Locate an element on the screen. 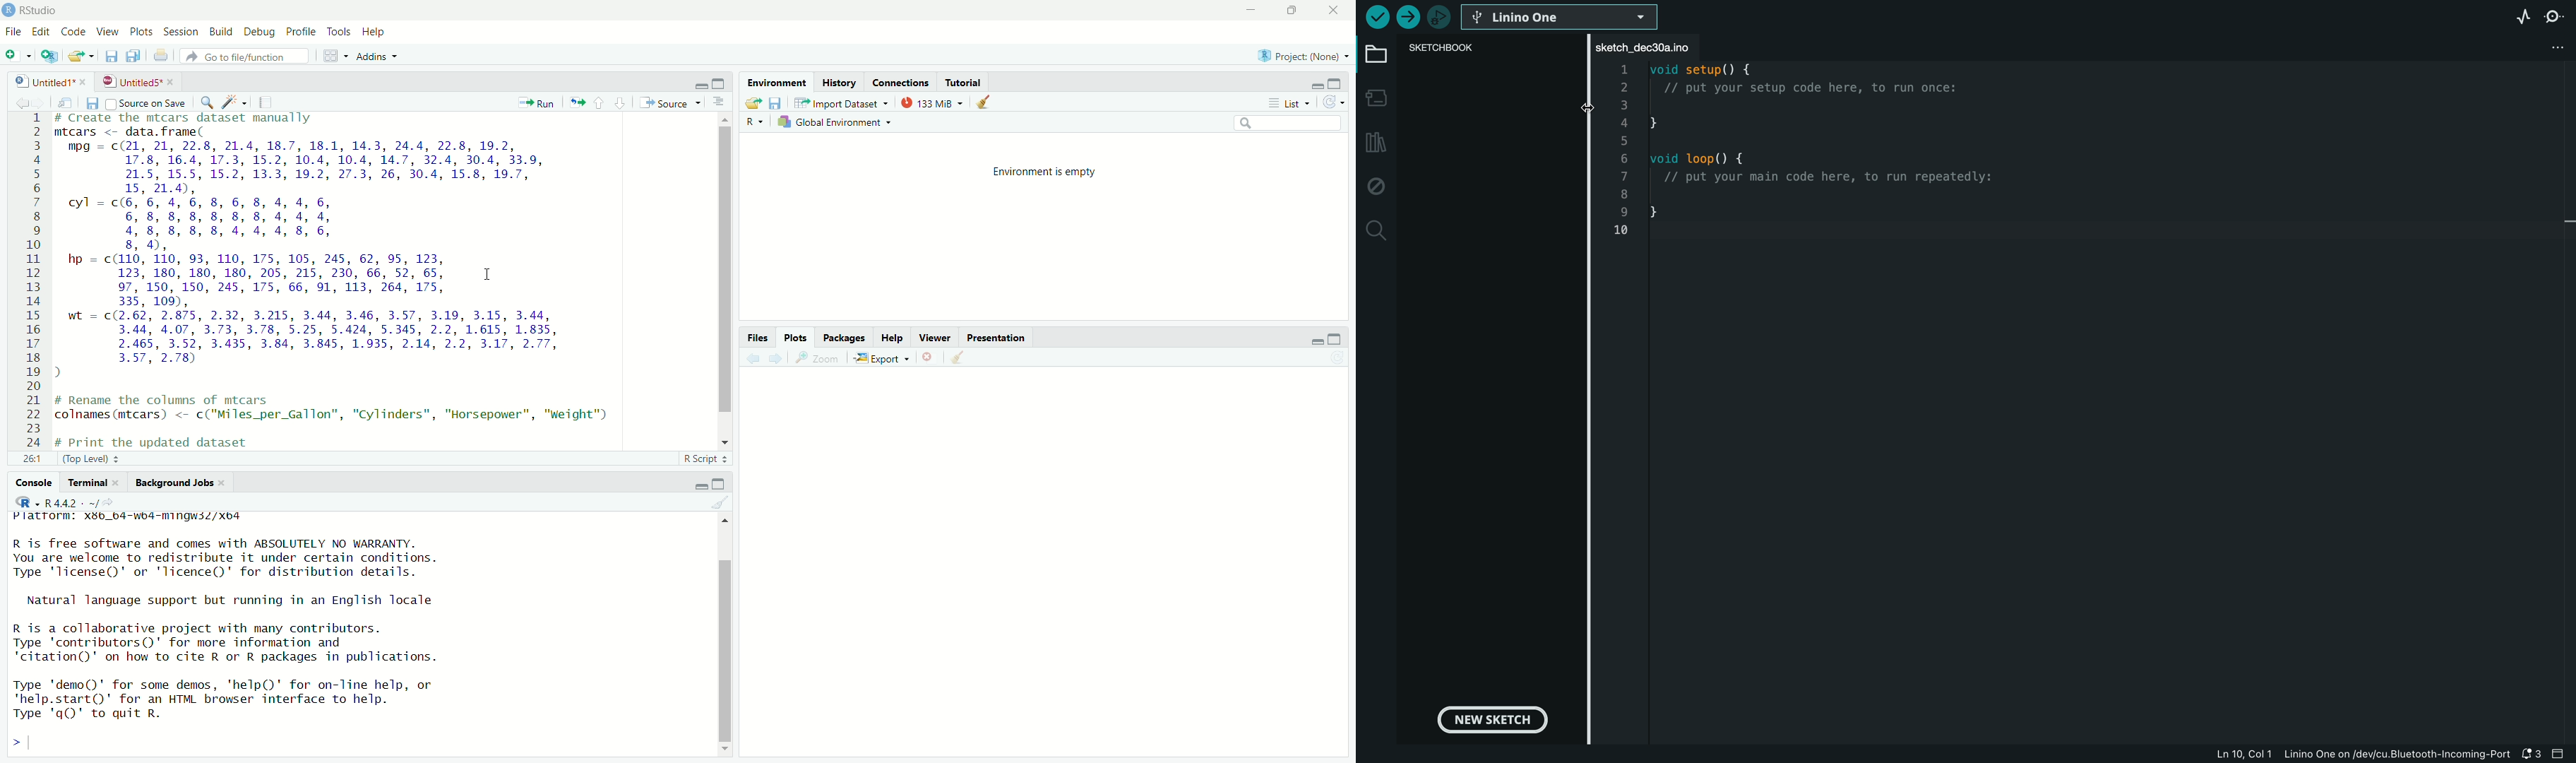 Image resolution: width=2576 pixels, height=784 pixels. 1 # Create the mtcars dataset manually

2 mtcars <- data.frame(

BE mpg = c(21, 21, 22.8, 21.4, 18.7, 18.1, 14.3, 24.4, 22.8, 19.2,

4 17.8, 16.4, 17.3, 15.2, 10.4, 10.4, 14.7, 32.4, 30.4, 33.9,
5 21.5, 15.5, 15.2, 13.3, 19.2, 27.3, 26, 30.4, 15.8, 19.7,

6 15, 21.4),

7 cyl = c(6, 6, 4, 6, 8, 6, 8, 4, 4, 6,

8 6, 8, 8, 8, 8, 8, 8, 4, 4, 4,

9 4,8,8,8,8,4,4,4,8,6,

10 8, 4),

11 hp = c(110, 110, 93, 110, 175, 105, 245, 62, 95, 123,

12 123, 180, 180, 180, 205, 215, 230, 66, 52, 65, I

13 97, 150, 150, 245, 175, 66, 91, 113, 264, 175,

14 335, 109),

15 wt = c(2.62, 2.875, 2.32, 3.215, 3.44, 3.46, 3.57, 3.19, 3.15, 3.44,
16 3.44, 4.07, 3.73, 3.78, 5.25, 5.424, 5.345, 2.2, 1.615, 1.835,
17 2.465, 3.52, 3.435, 3.84, 3.845, 1.935, 2.14, 2.2, 3.17, 2.77,
18 3.57, 2.78)

19 )

20

21 # Rename the columns of mtcars

22 colnames(mtcars) <- c("Miles_per_Gallon", "Cylinders", "Horsepower", "weight")
23

TIE ER Py, is located at coordinates (346, 278).